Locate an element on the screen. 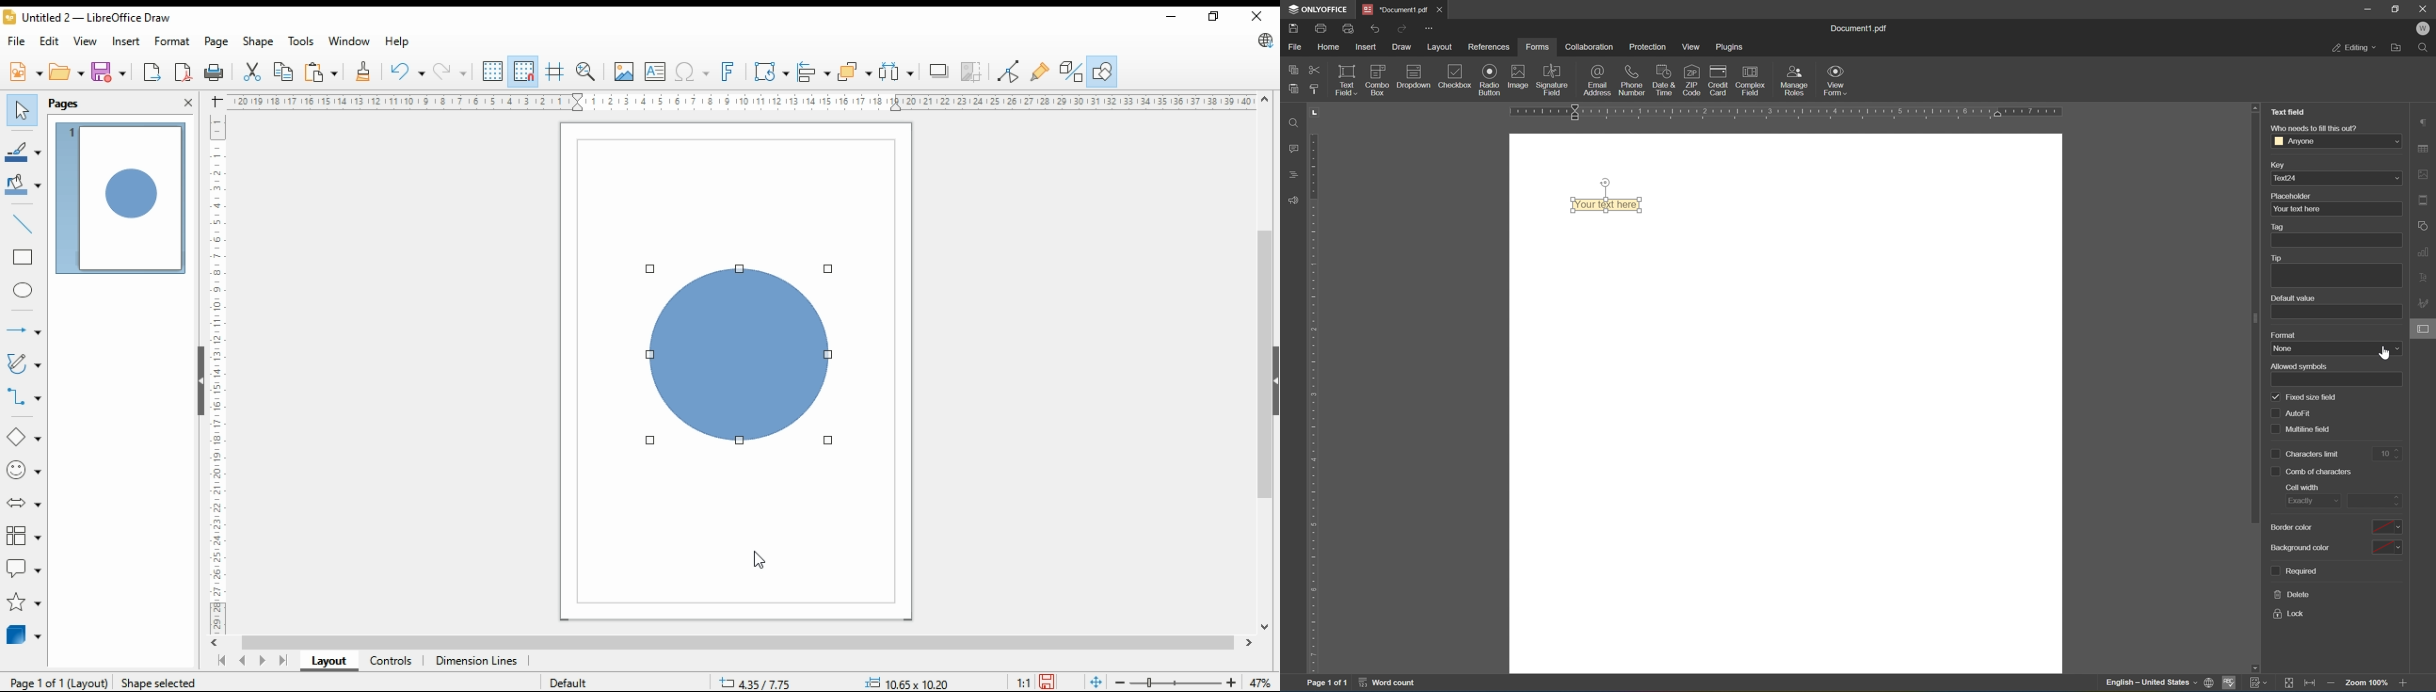 The height and width of the screenshot is (700, 2436). key is located at coordinates (2277, 166).